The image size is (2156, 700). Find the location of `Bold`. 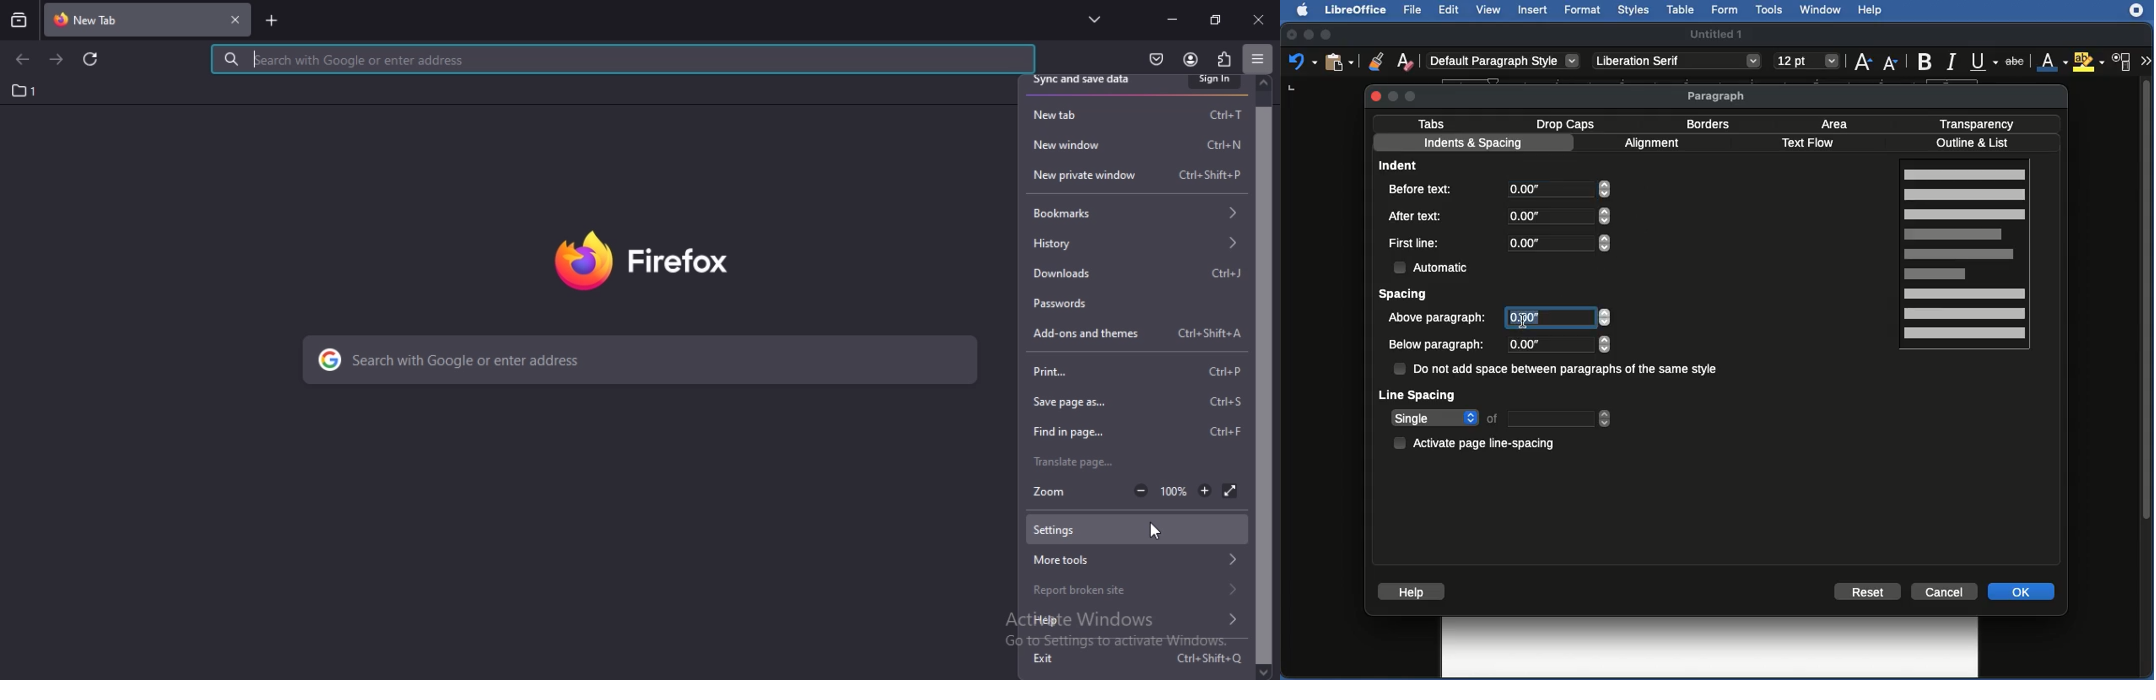

Bold is located at coordinates (1924, 60).